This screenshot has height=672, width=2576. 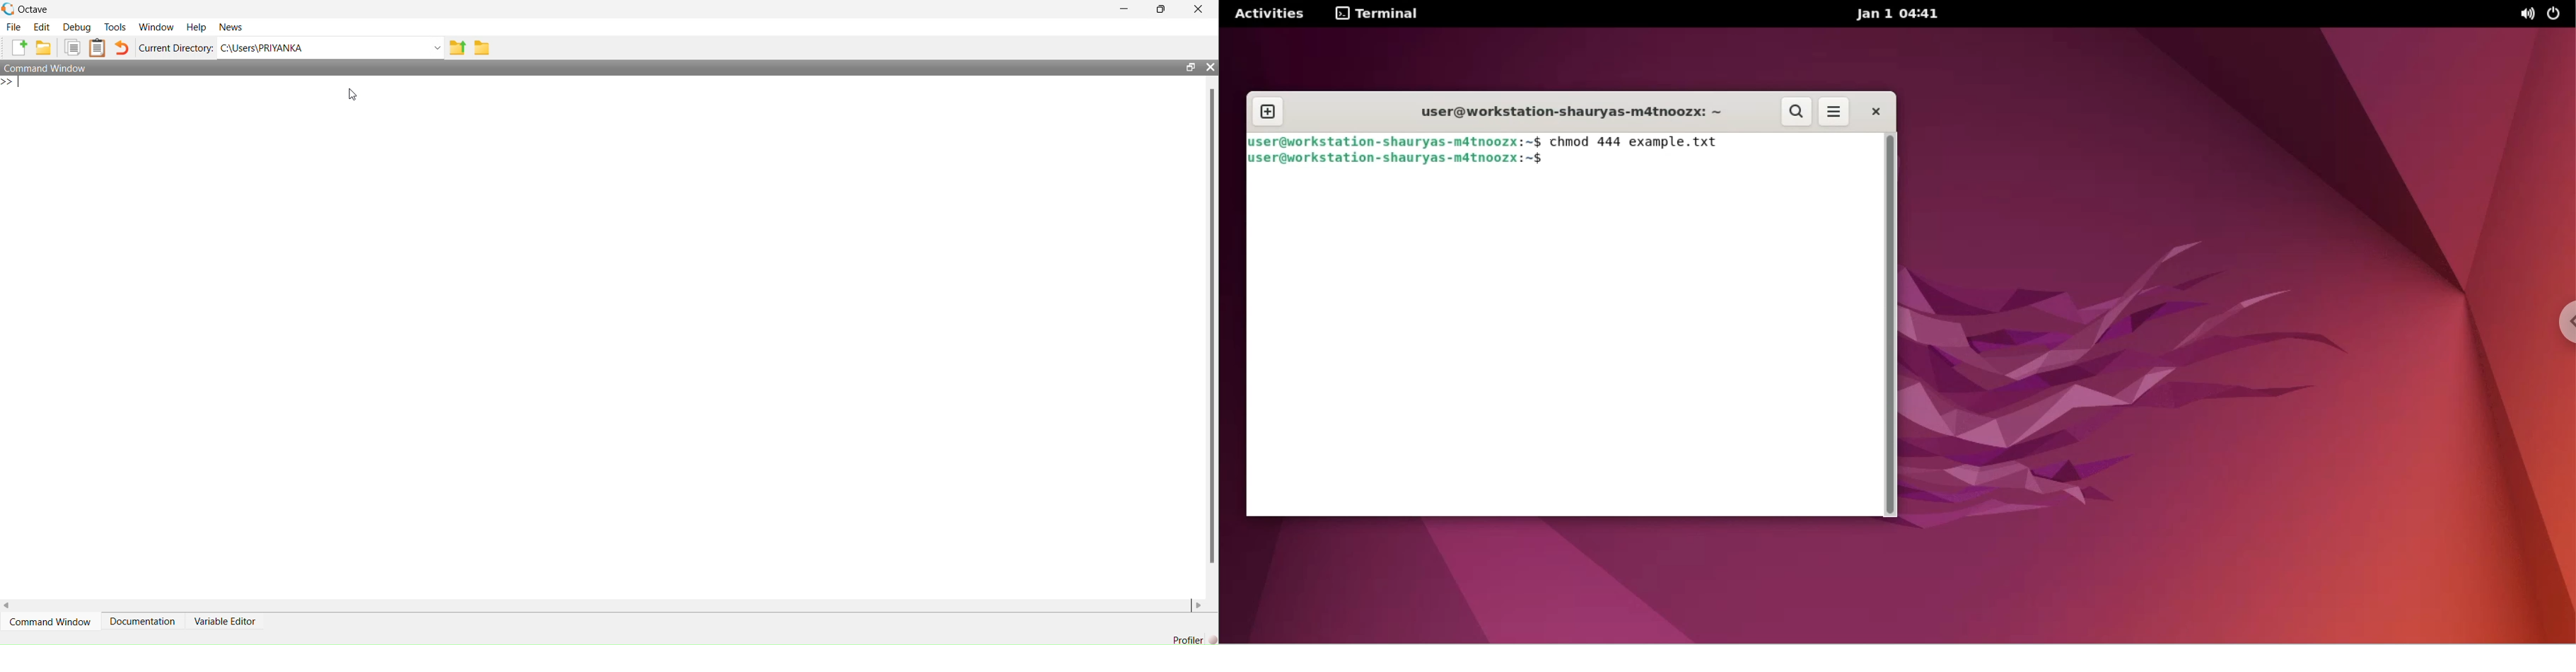 What do you see at coordinates (1892, 324) in the screenshot?
I see `scrollbar` at bounding box center [1892, 324].